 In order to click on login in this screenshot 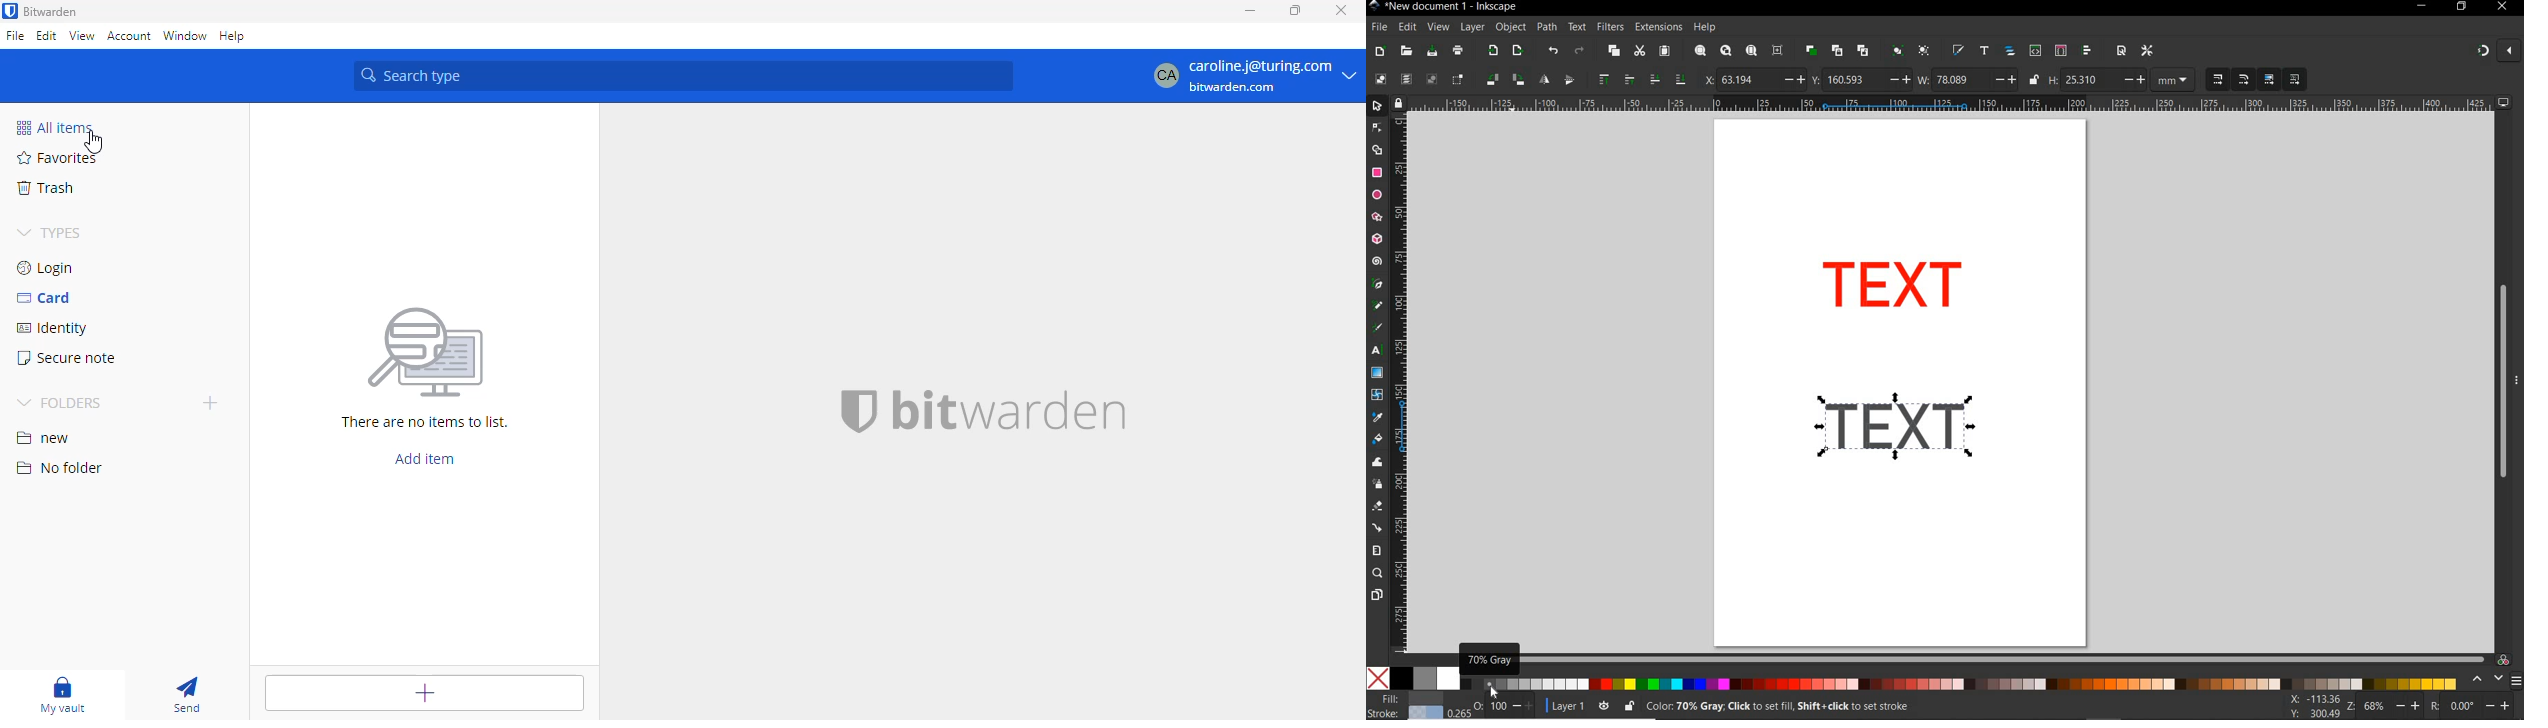, I will do `click(47, 268)`.